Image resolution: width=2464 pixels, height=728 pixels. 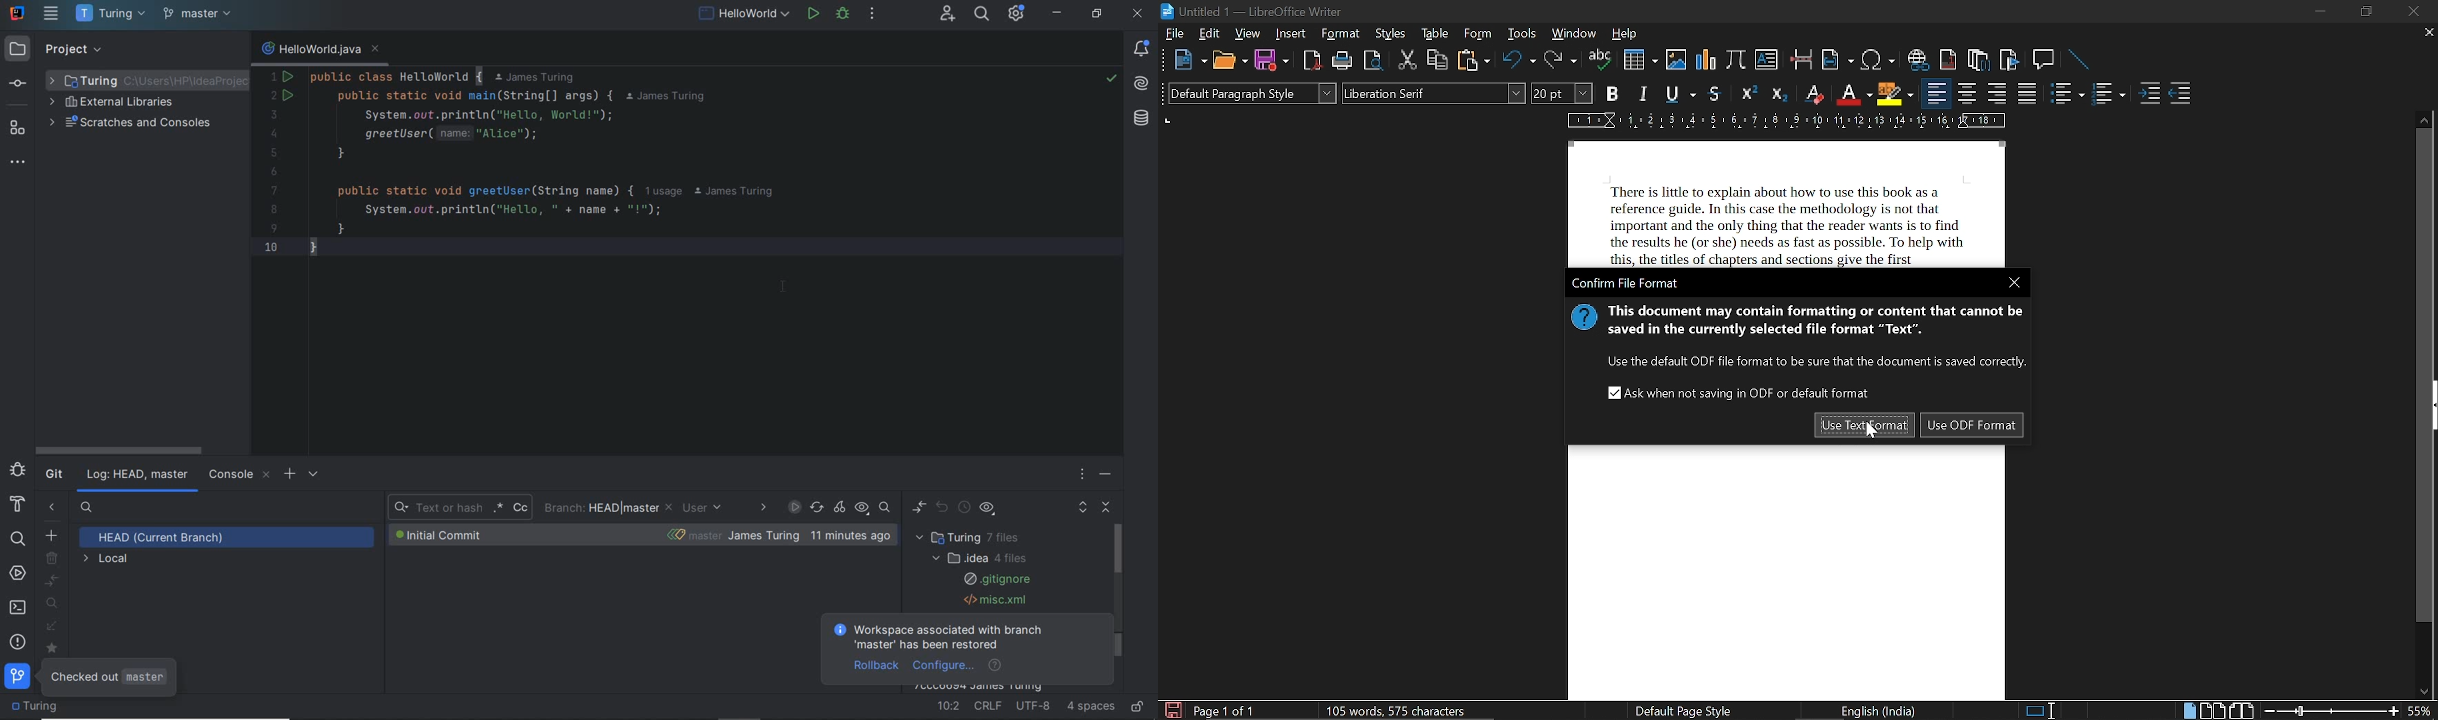 I want to click on insert text, so click(x=1767, y=60).